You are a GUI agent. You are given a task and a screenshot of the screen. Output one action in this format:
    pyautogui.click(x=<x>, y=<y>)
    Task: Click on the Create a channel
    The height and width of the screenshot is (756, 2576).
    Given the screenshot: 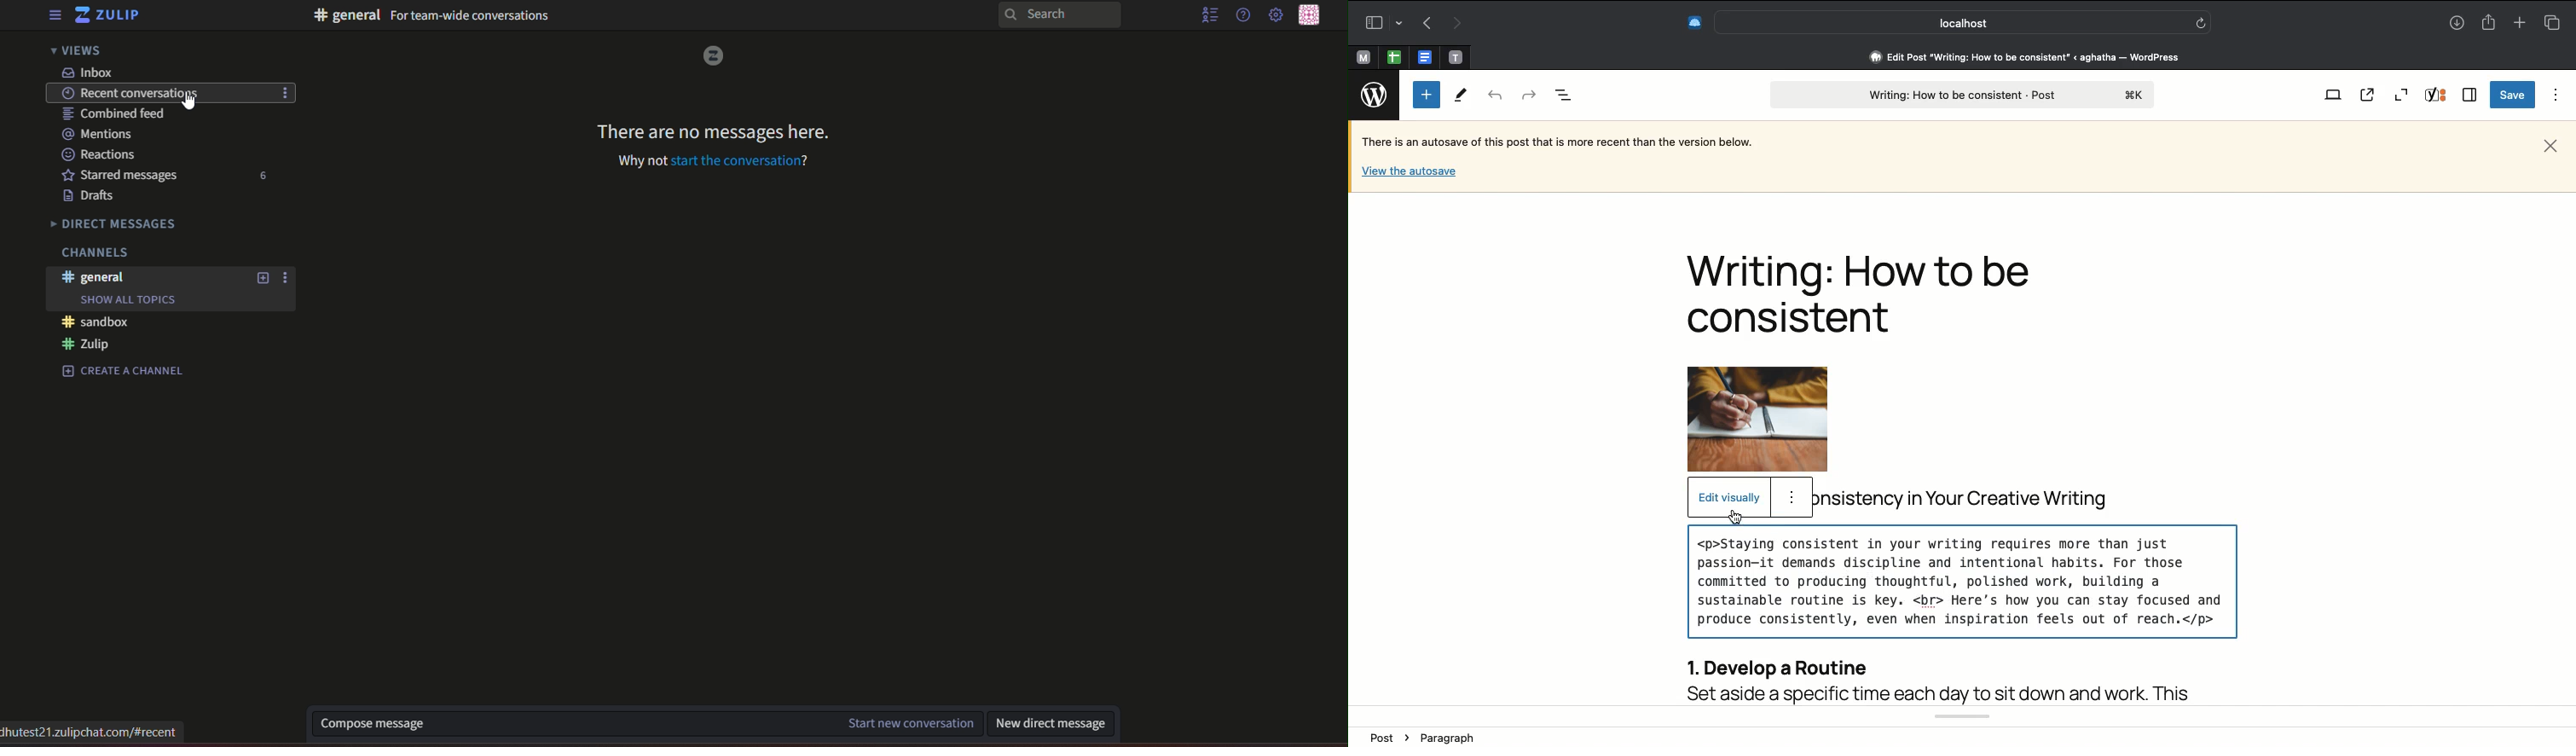 What is the action you would take?
    pyautogui.click(x=125, y=371)
    